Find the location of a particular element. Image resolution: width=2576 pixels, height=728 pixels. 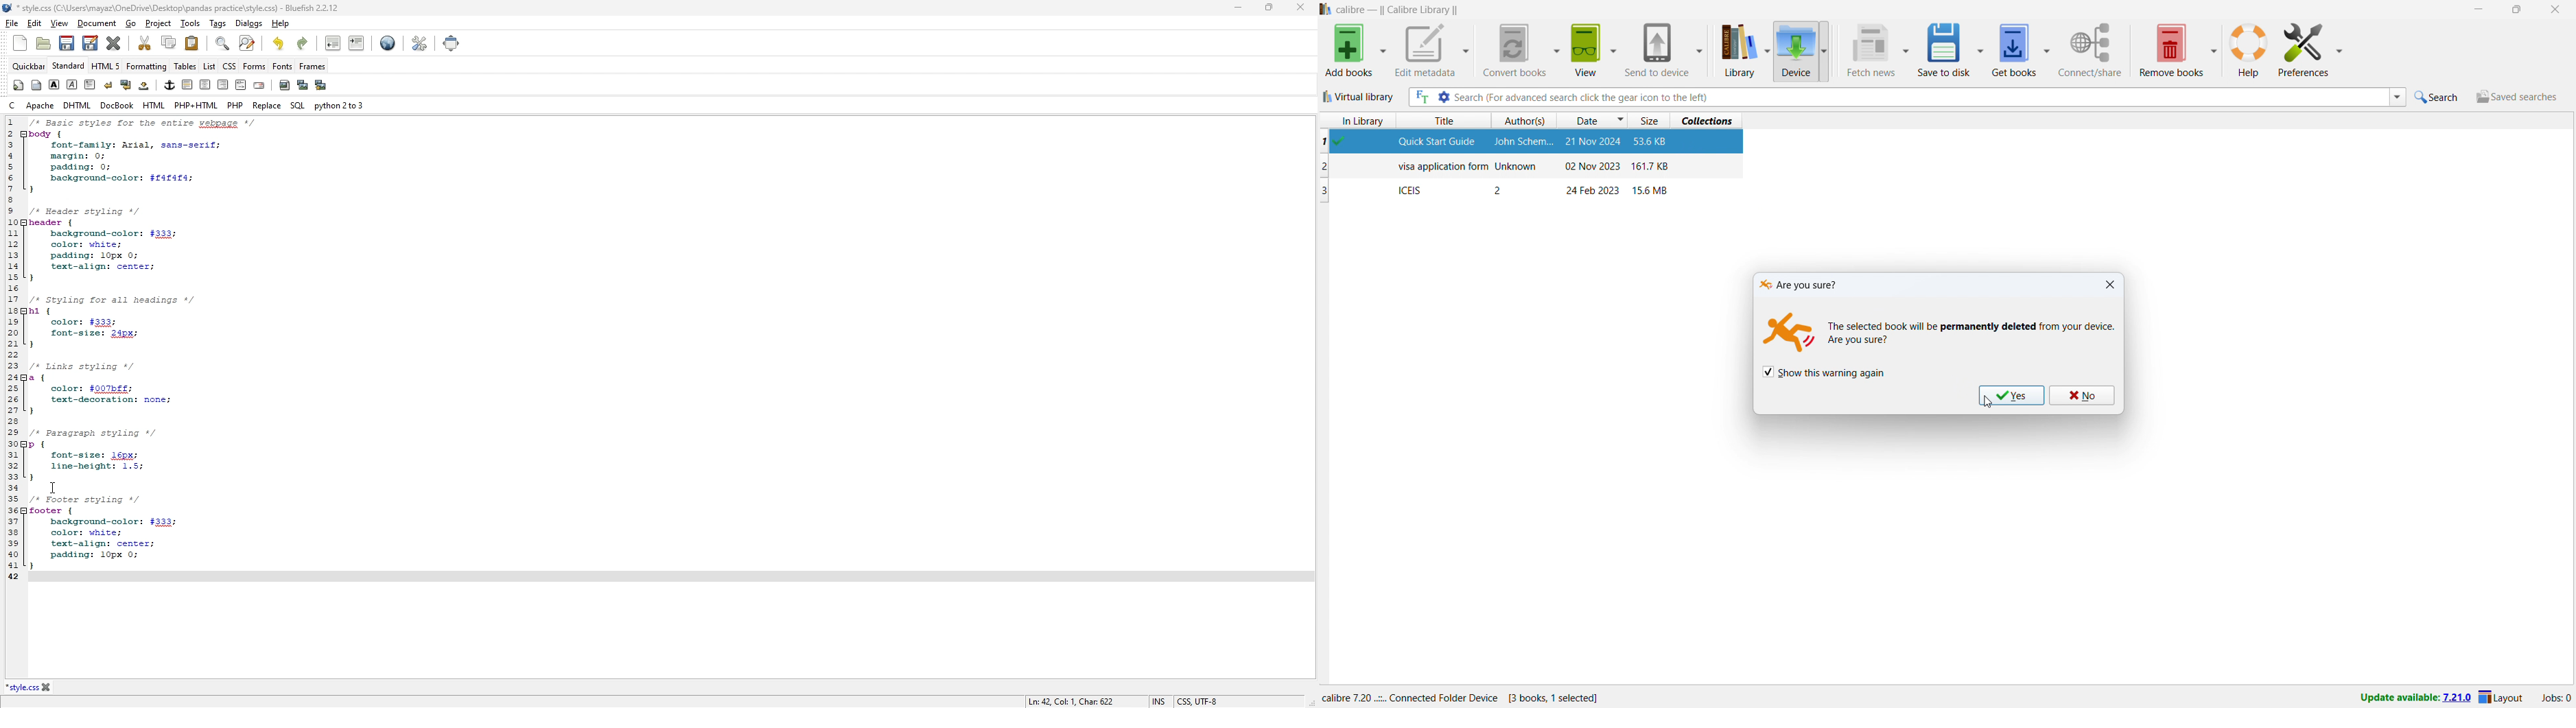

update is located at coordinates (2414, 698).